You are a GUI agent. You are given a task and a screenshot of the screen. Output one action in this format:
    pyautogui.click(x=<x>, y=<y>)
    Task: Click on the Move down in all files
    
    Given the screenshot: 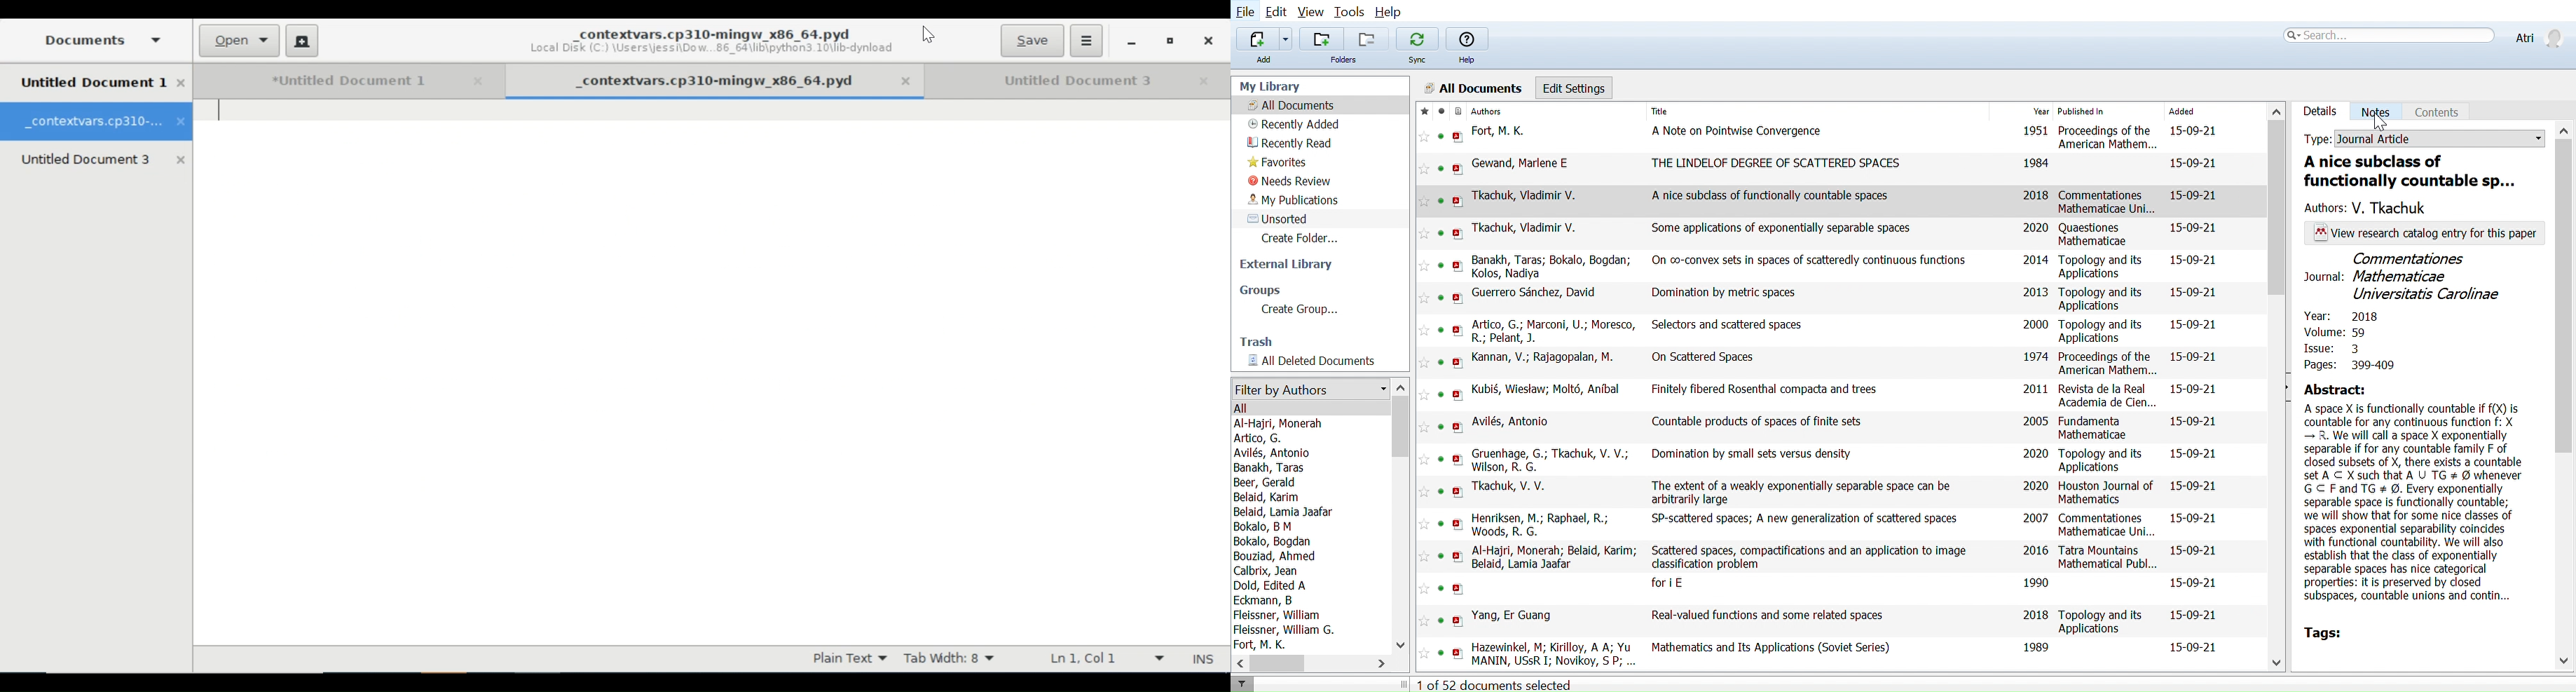 What is the action you would take?
    pyautogui.click(x=2277, y=664)
    